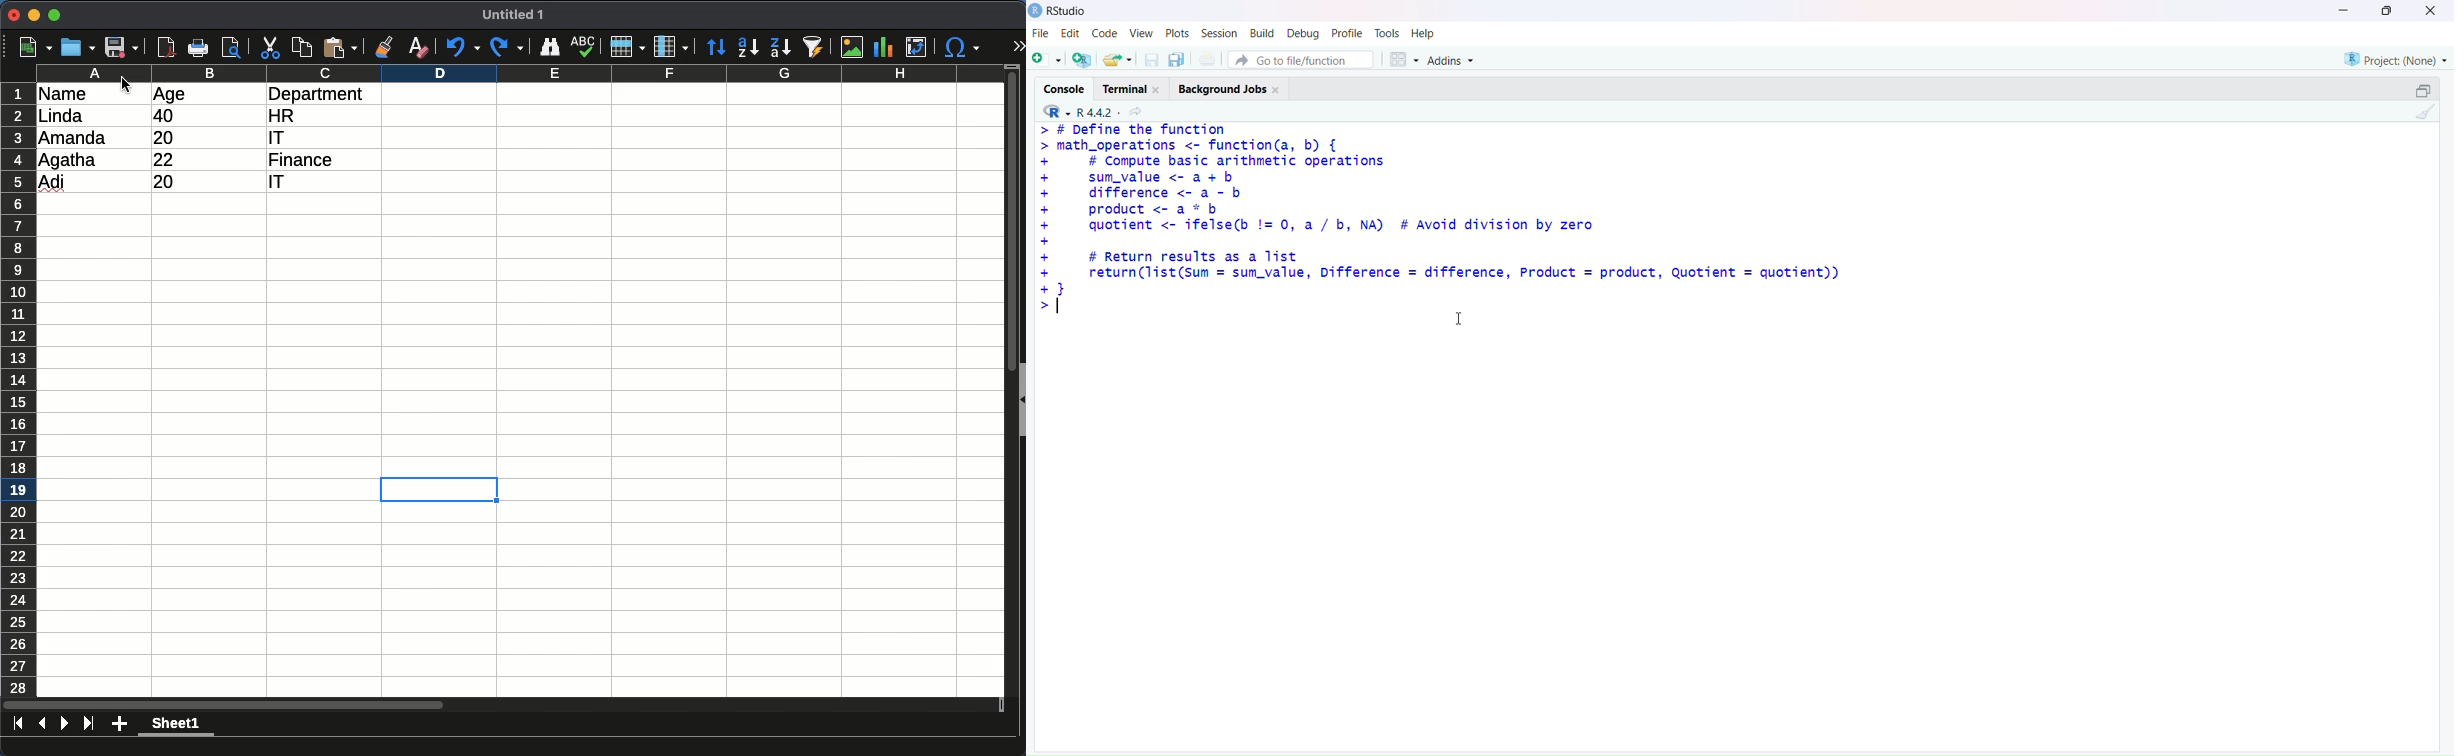 The image size is (2464, 756). Describe the element at coordinates (1207, 58) in the screenshot. I see `Print the current file` at that location.